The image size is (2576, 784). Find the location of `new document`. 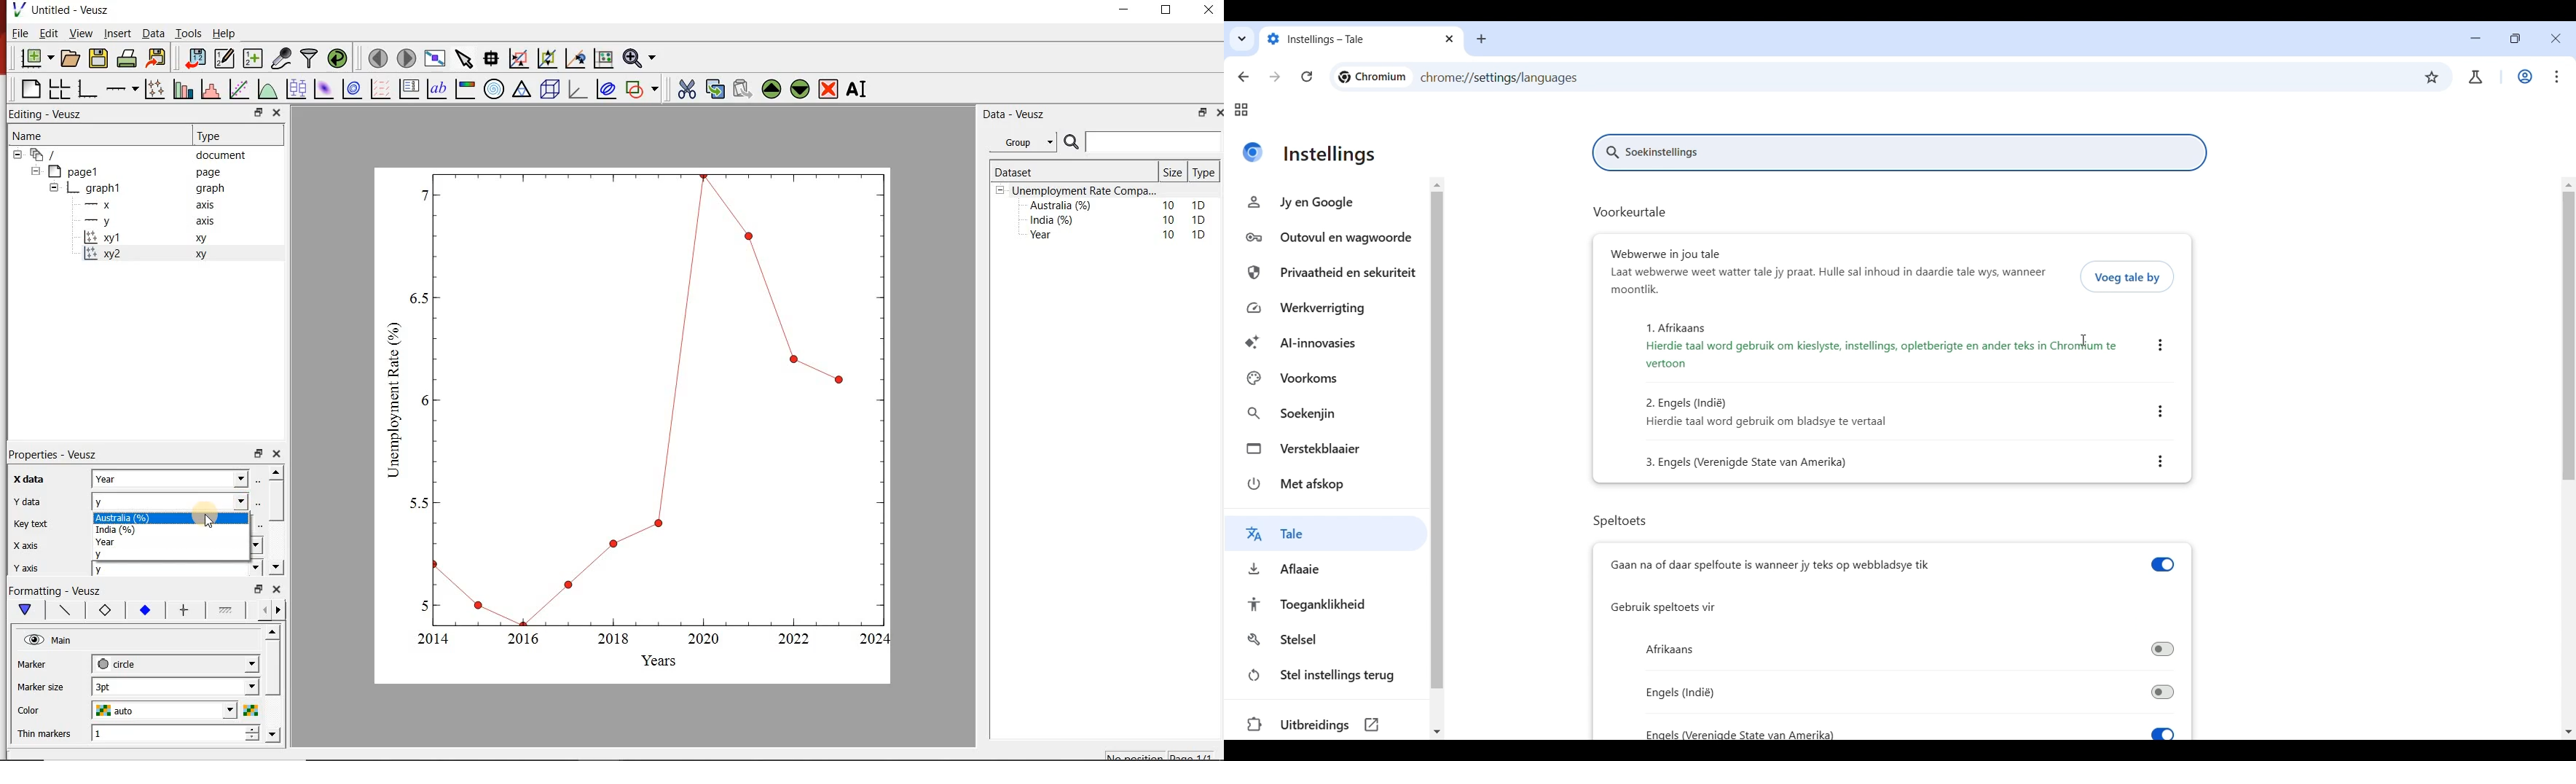

new document is located at coordinates (38, 58).